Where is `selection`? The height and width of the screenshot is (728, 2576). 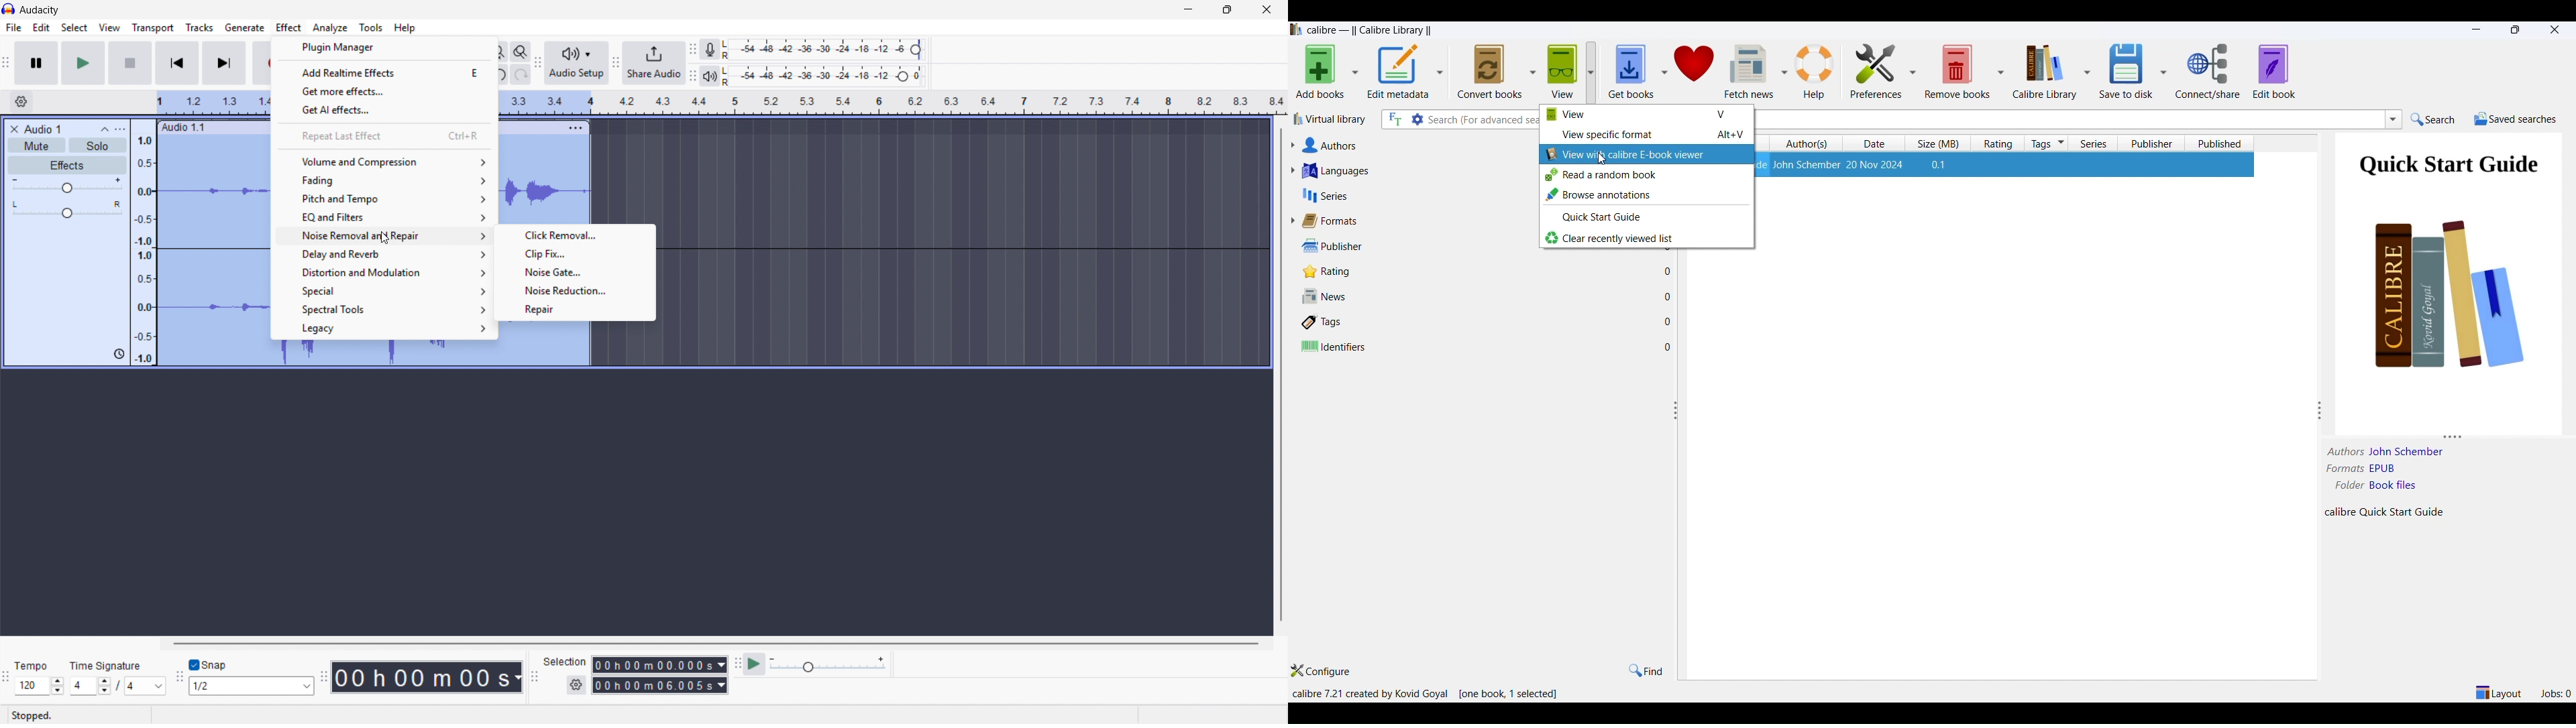
selection is located at coordinates (565, 661).